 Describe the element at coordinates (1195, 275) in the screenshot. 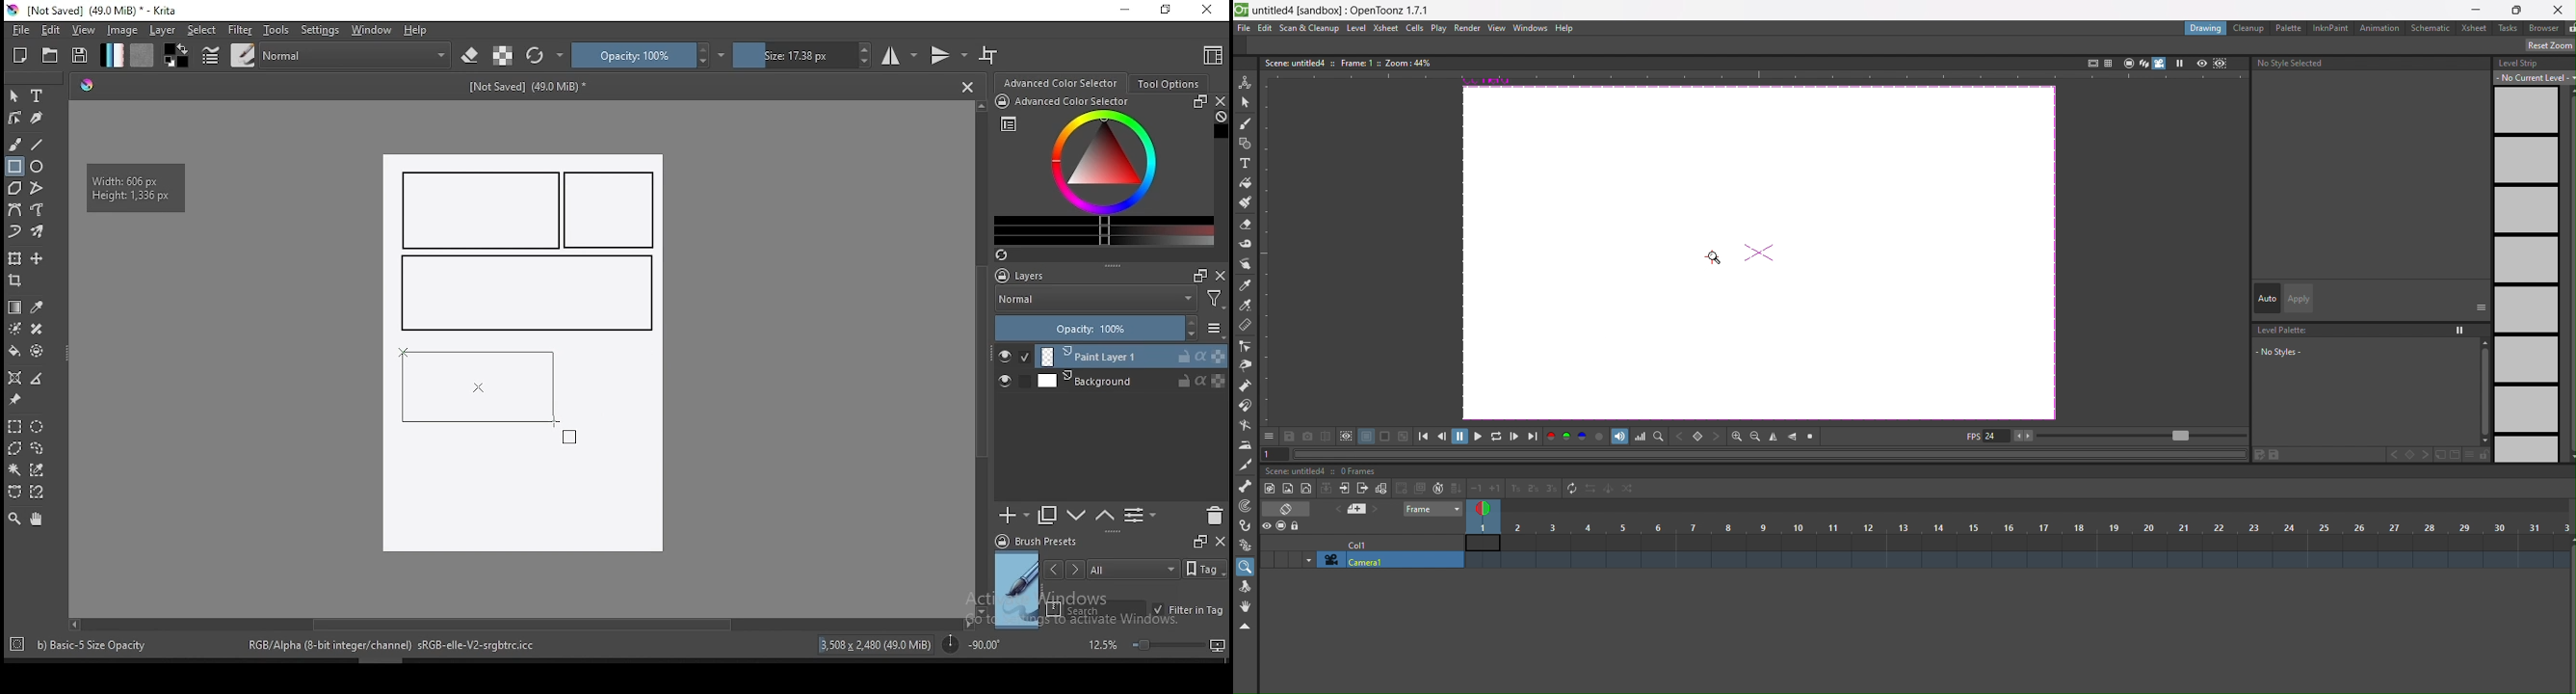

I see `Frames` at that location.